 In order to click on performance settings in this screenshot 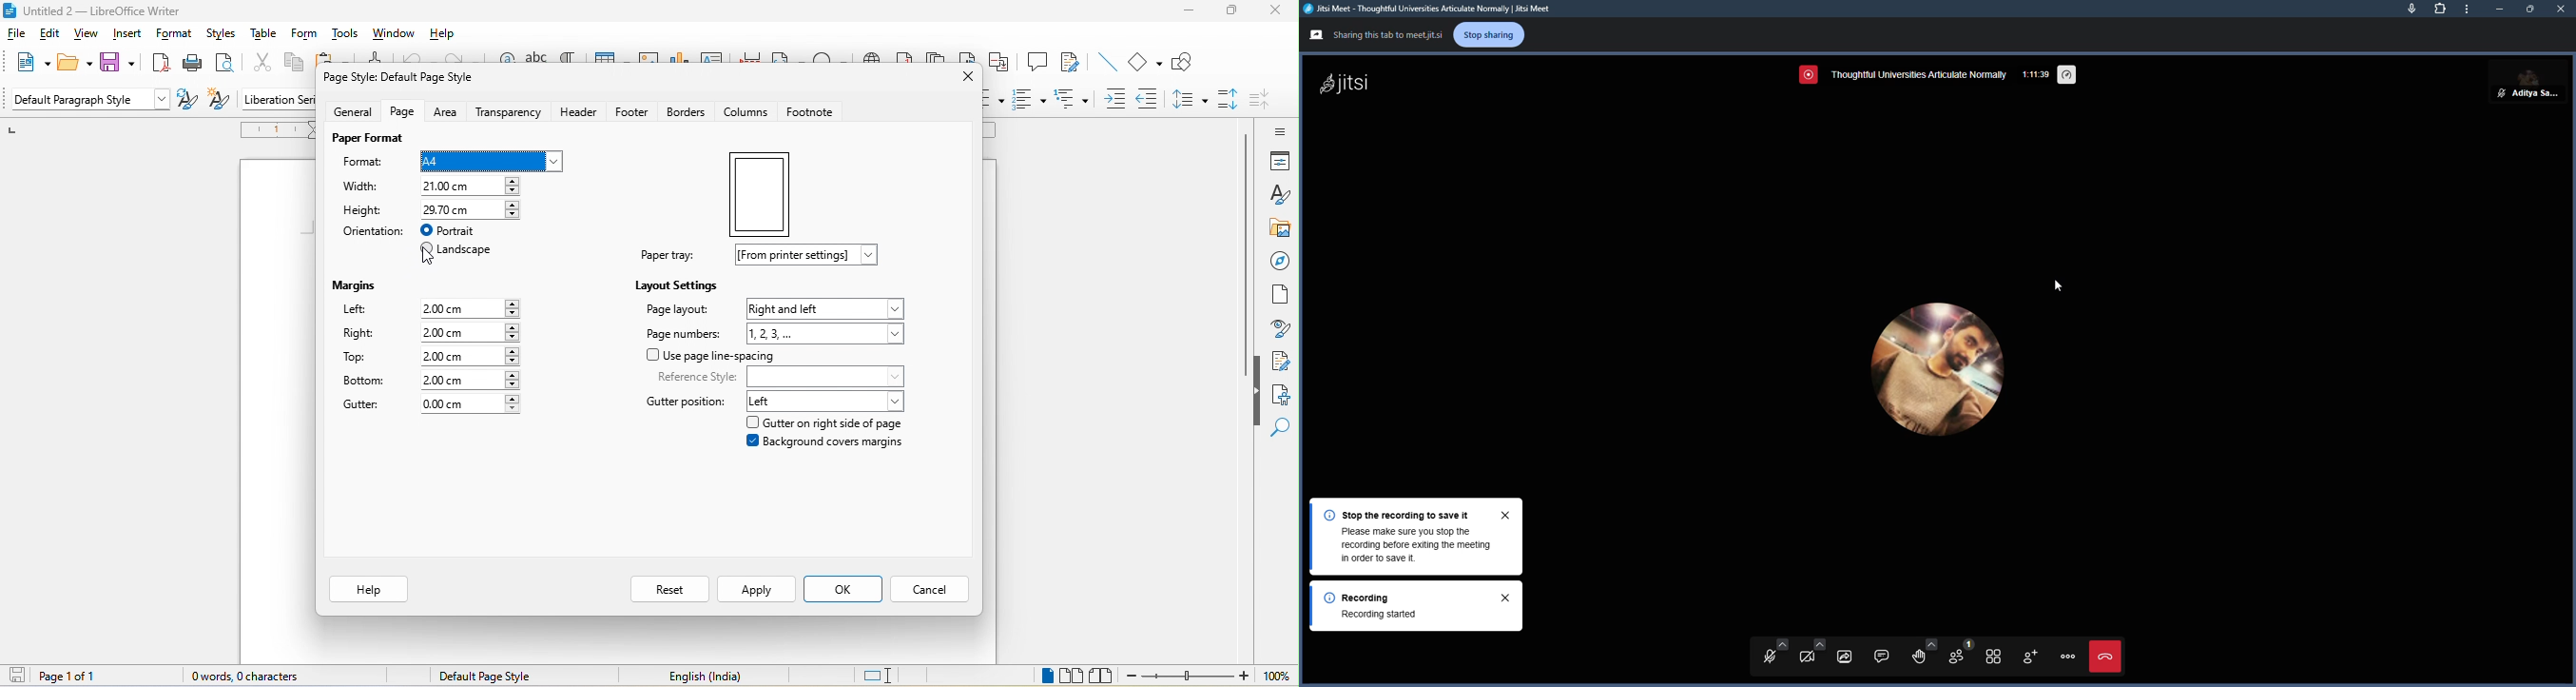, I will do `click(2067, 75)`.